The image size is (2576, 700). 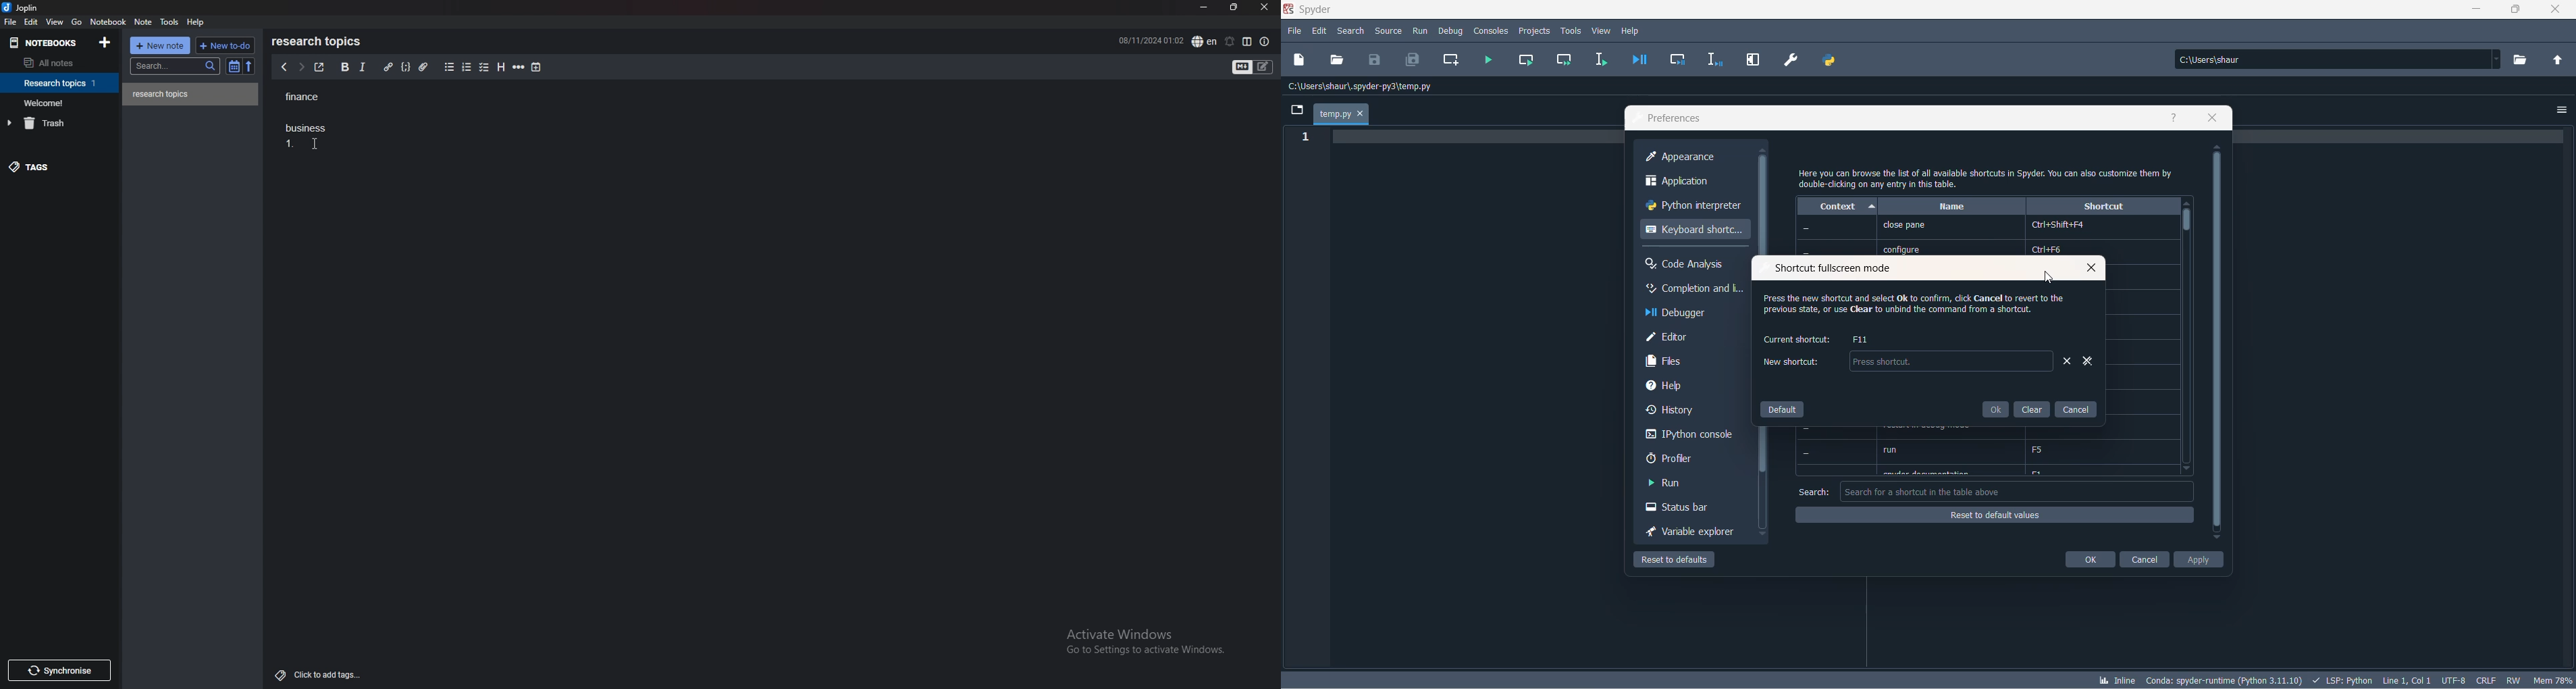 What do you see at coordinates (1673, 119) in the screenshot?
I see `preferences text` at bounding box center [1673, 119].